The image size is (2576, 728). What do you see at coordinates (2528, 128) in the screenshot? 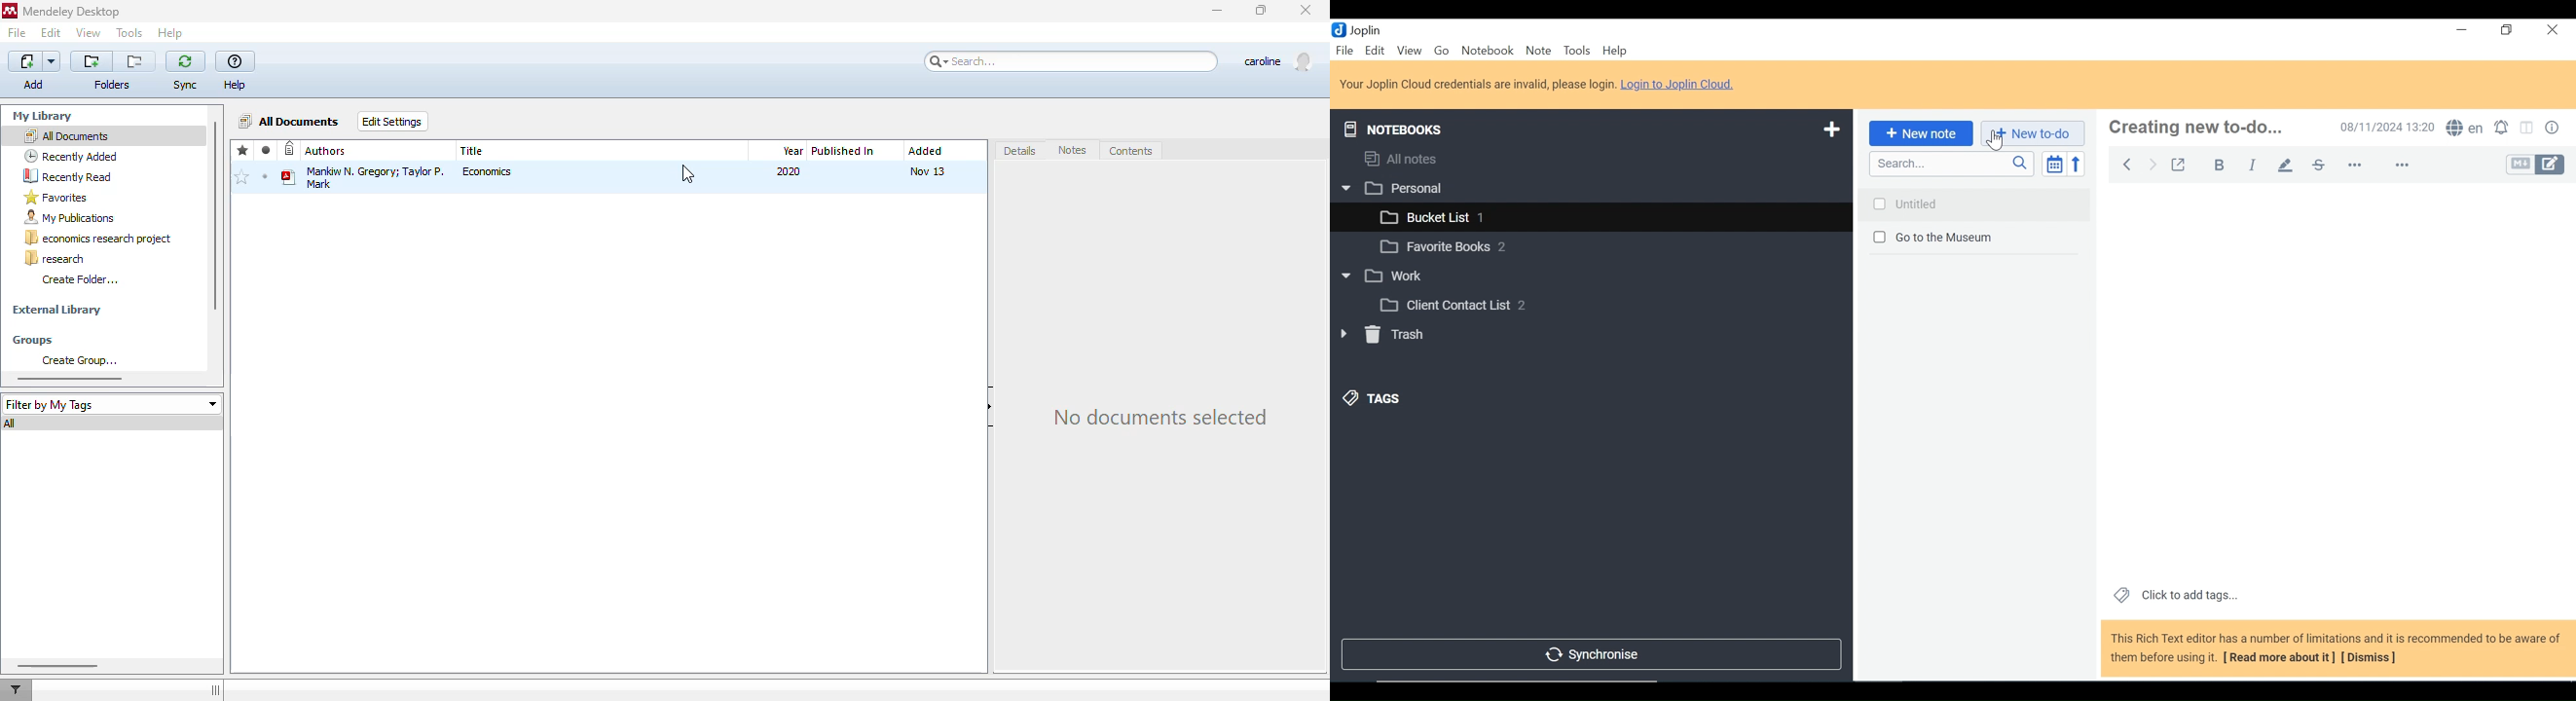
I see `Toggle editor layout` at bounding box center [2528, 128].